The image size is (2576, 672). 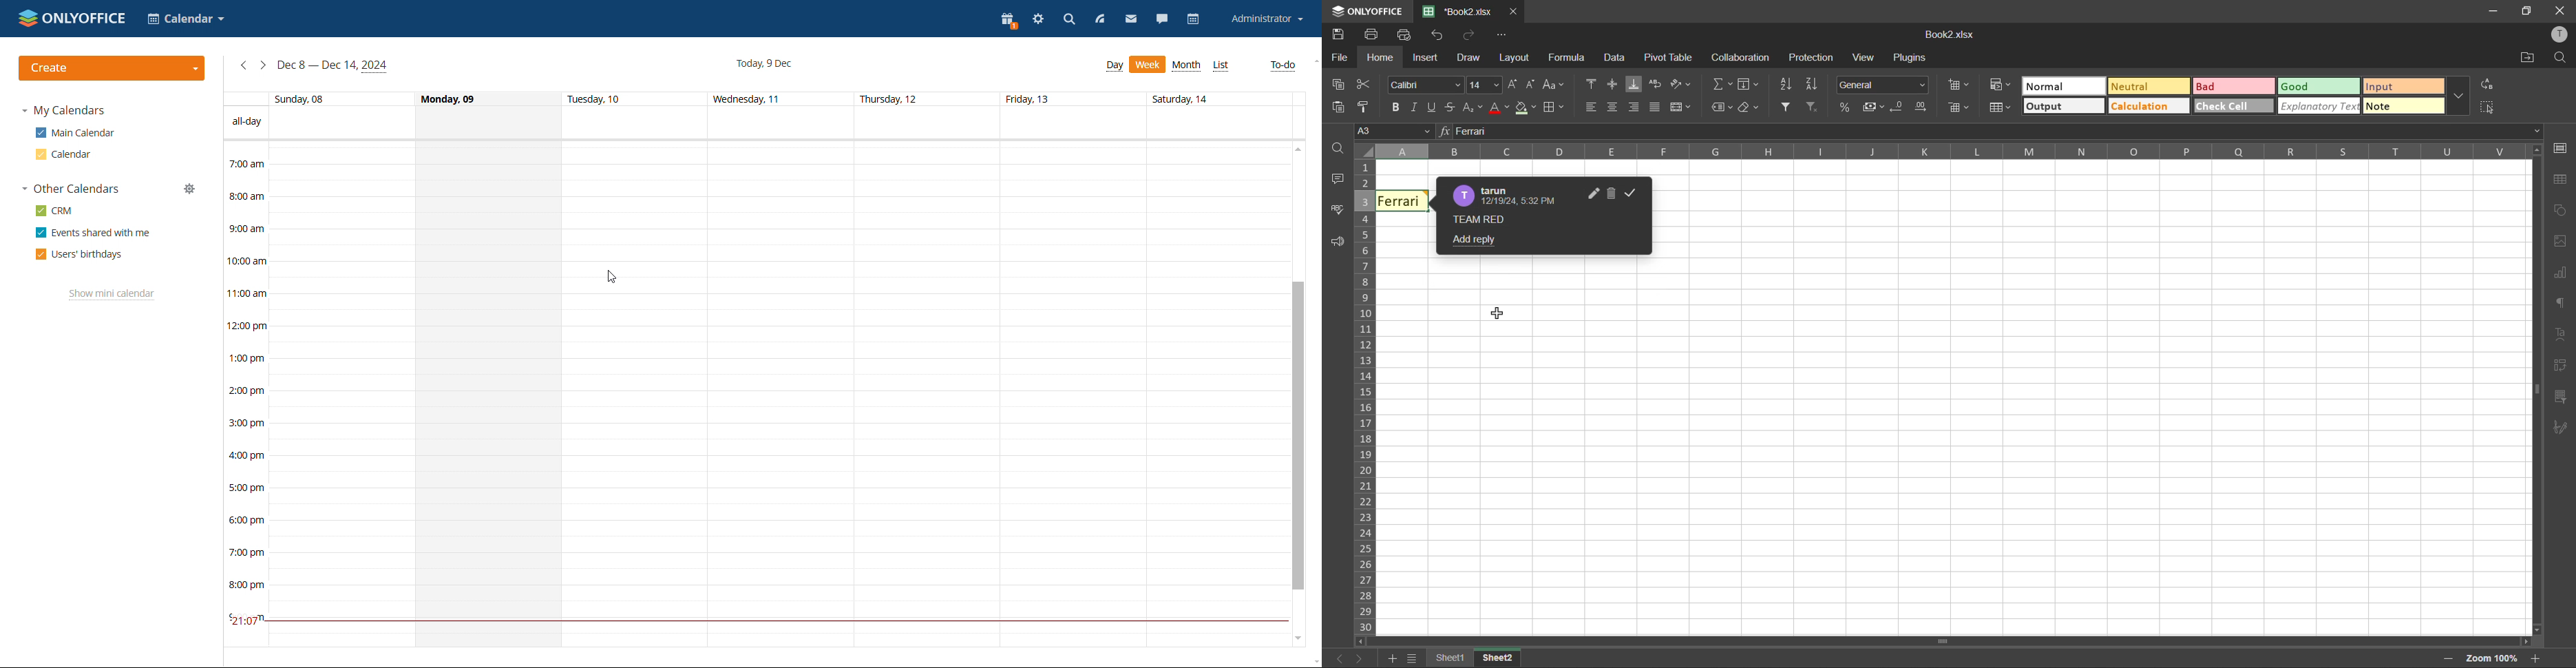 What do you see at coordinates (2564, 305) in the screenshot?
I see `paragraph` at bounding box center [2564, 305].